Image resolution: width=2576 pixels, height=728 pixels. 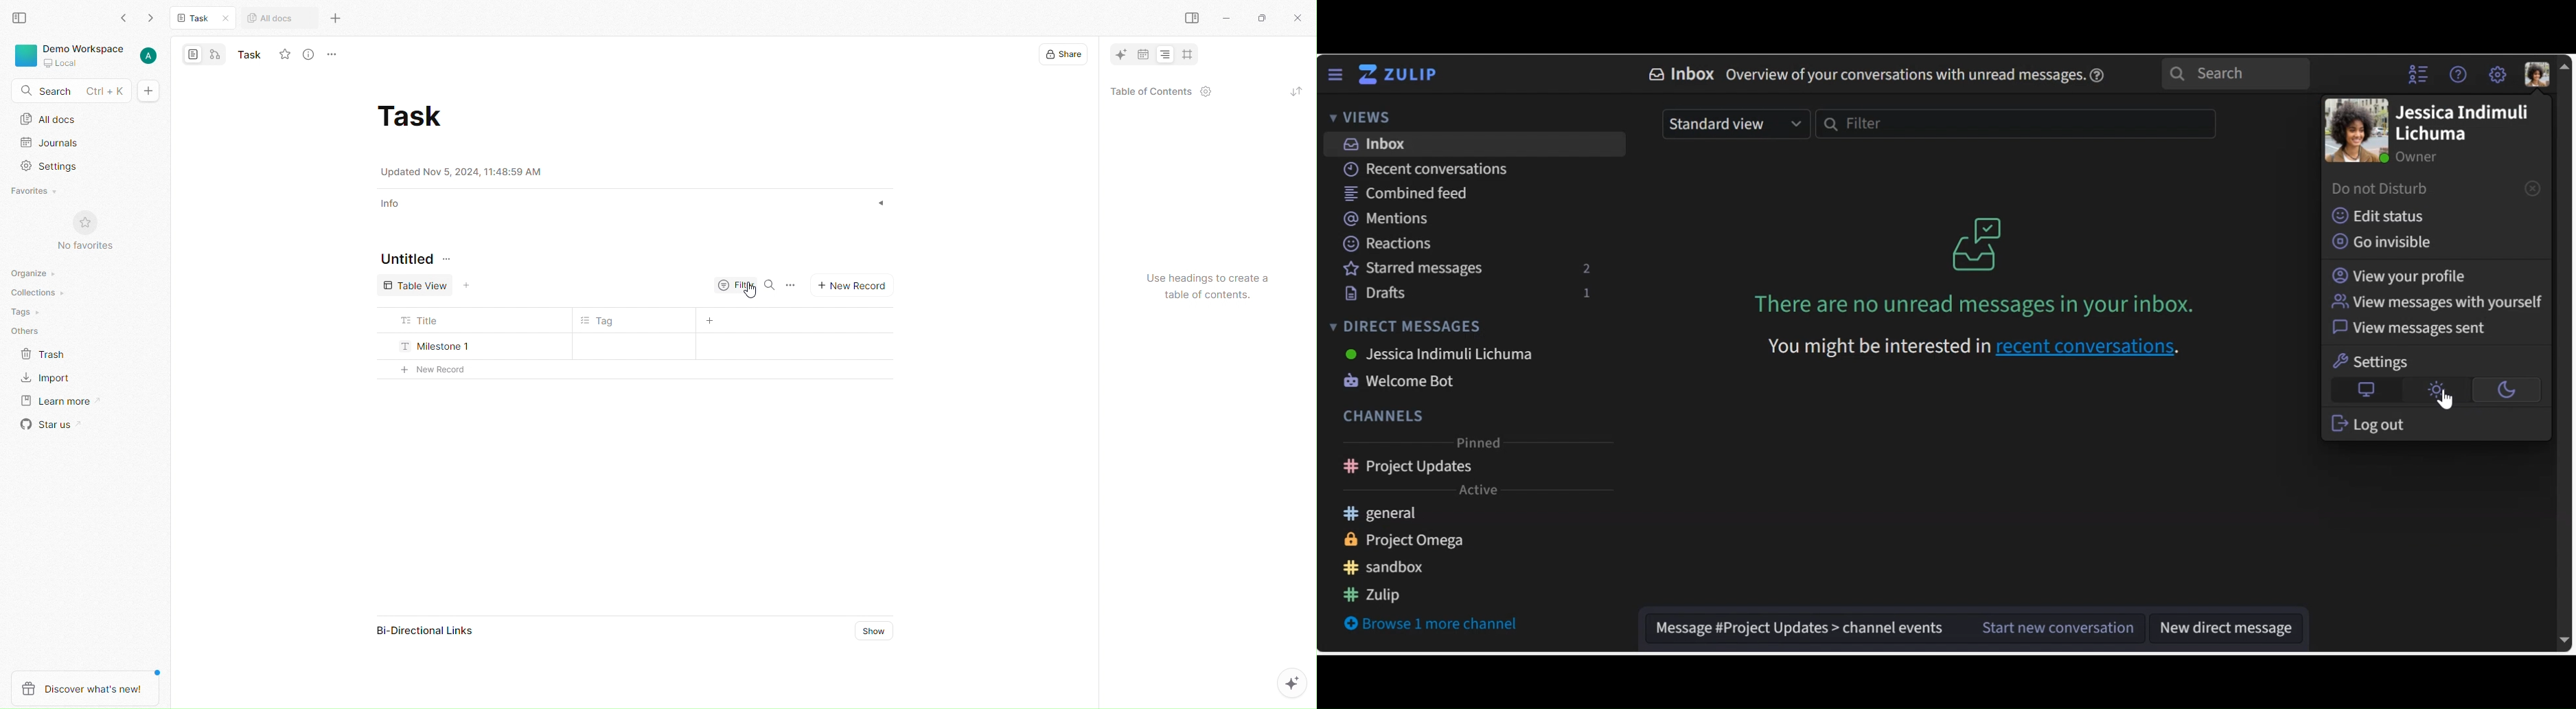 I want to click on Direct Messages, so click(x=1410, y=326).